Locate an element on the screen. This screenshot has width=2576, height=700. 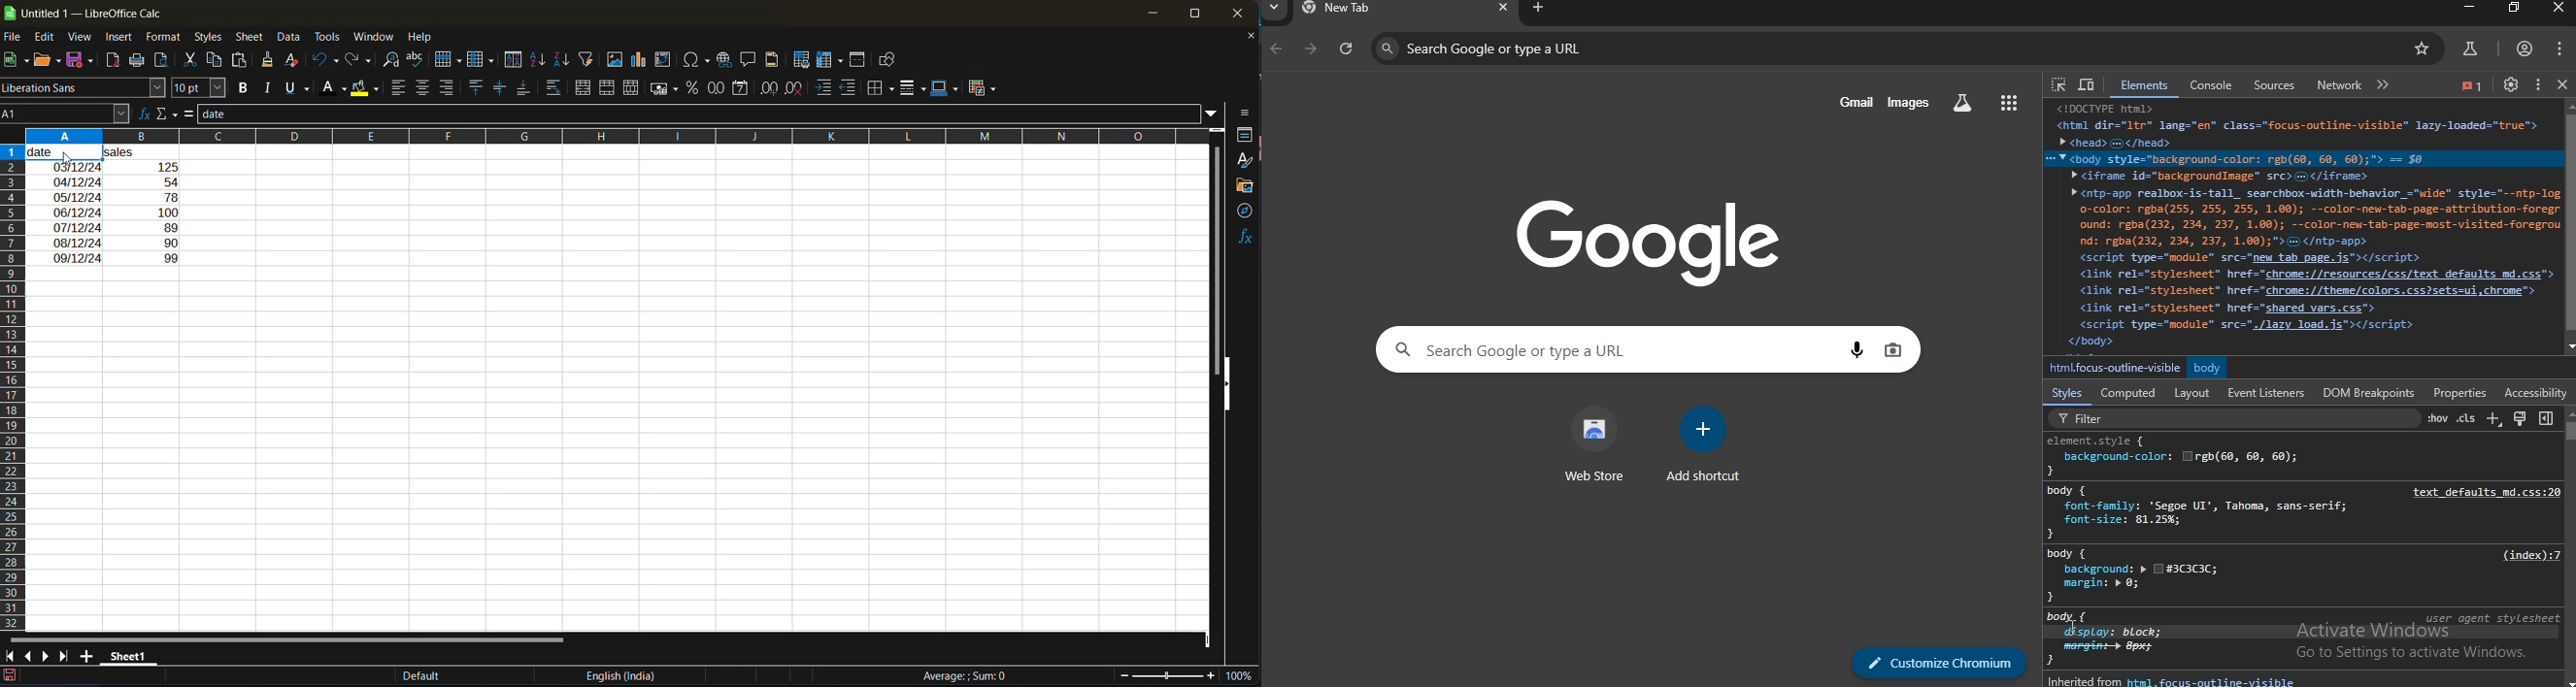
close is located at coordinates (1501, 10).